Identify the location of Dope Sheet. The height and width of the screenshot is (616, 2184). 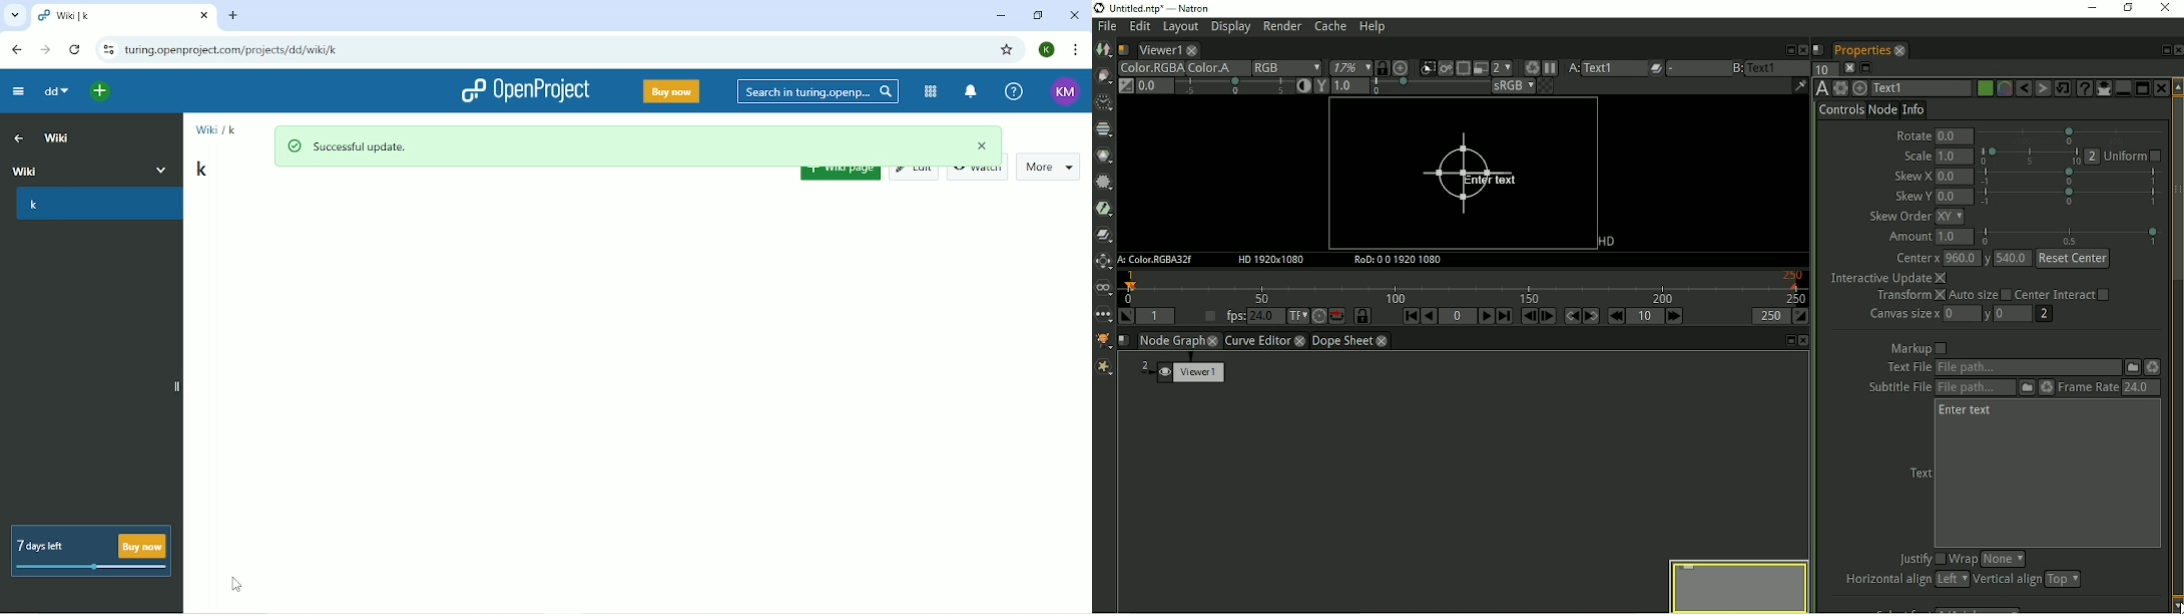
(1343, 341).